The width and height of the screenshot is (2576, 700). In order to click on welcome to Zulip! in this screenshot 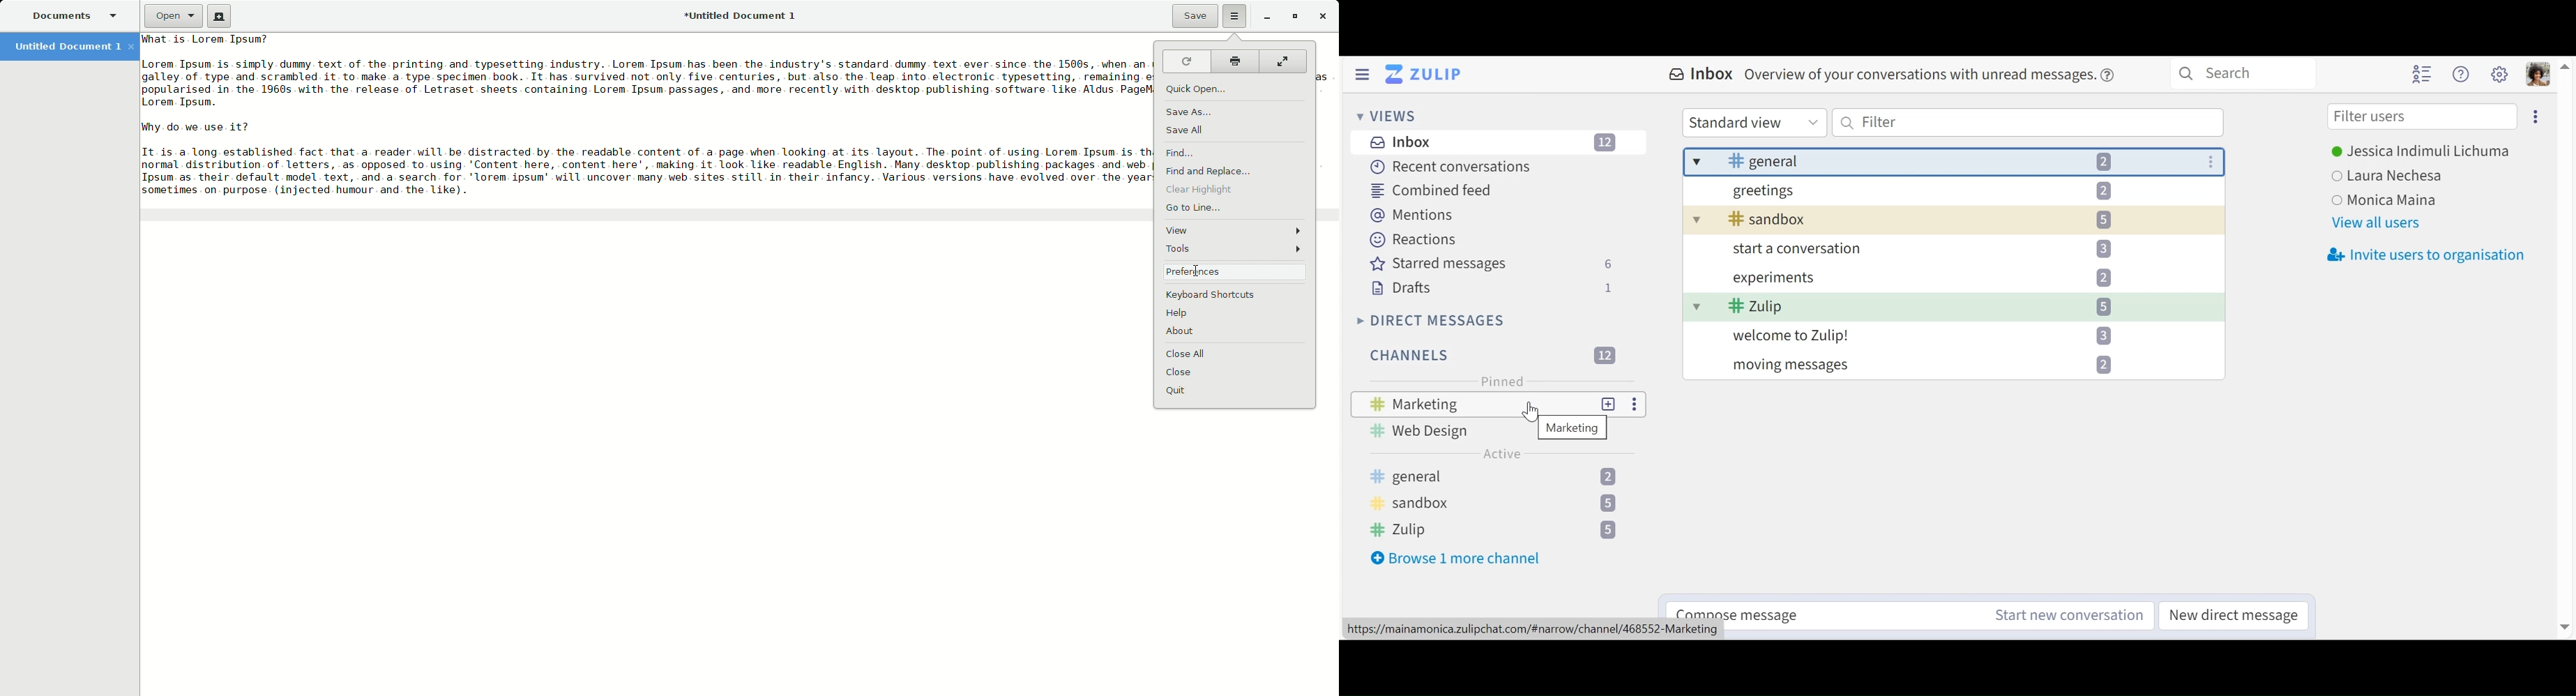, I will do `click(1937, 336)`.